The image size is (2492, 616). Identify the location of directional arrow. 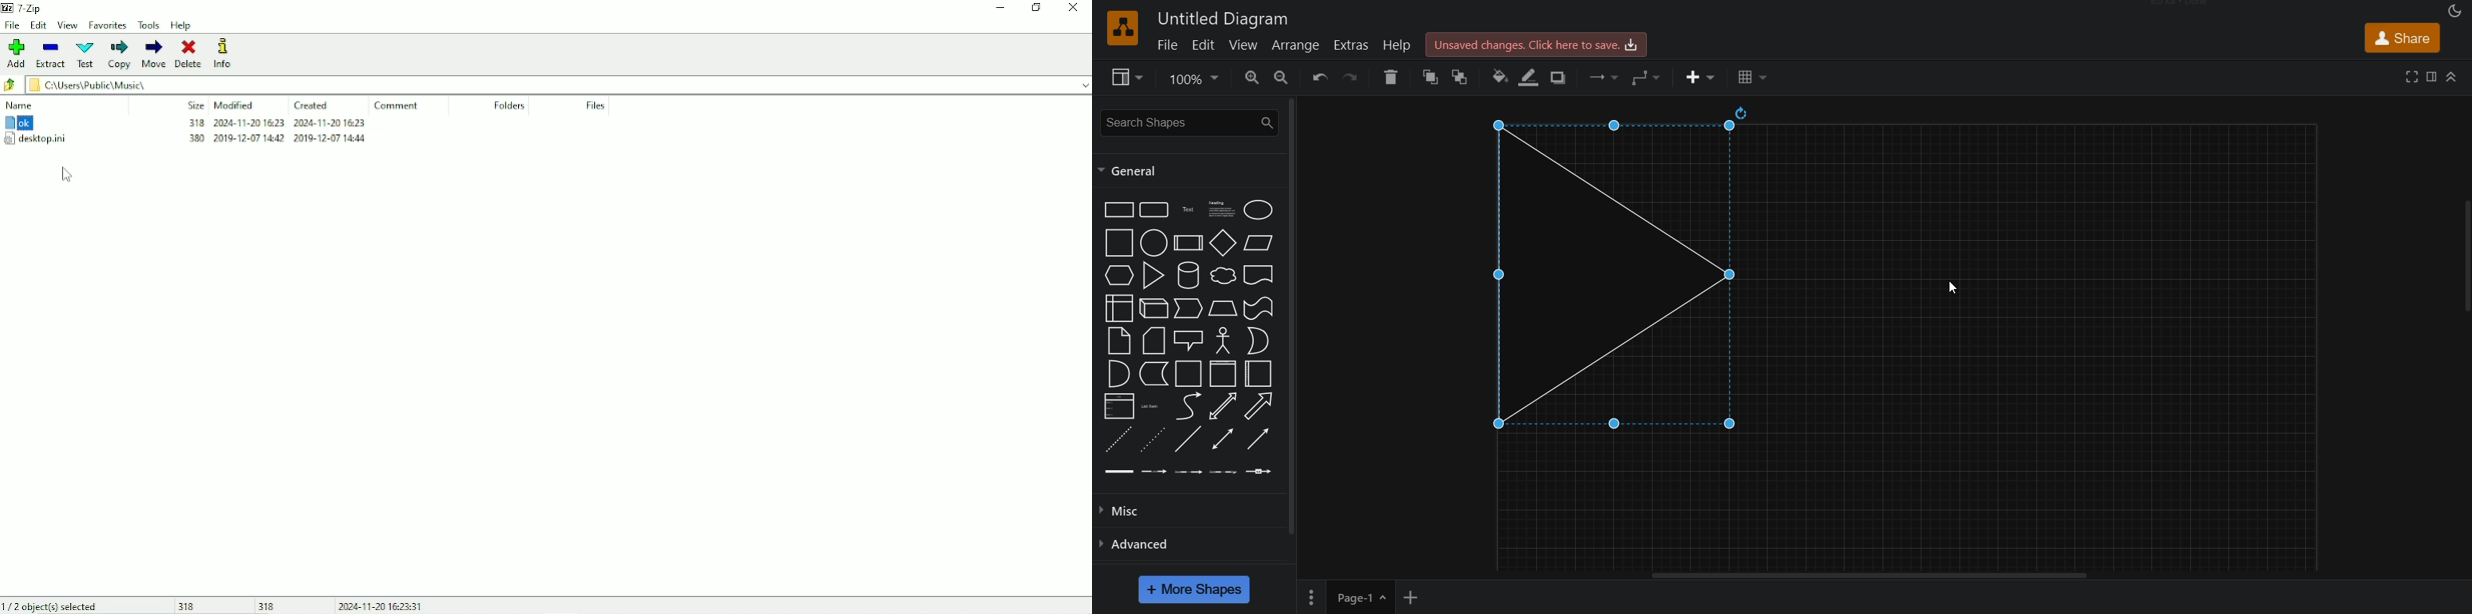
(1258, 406).